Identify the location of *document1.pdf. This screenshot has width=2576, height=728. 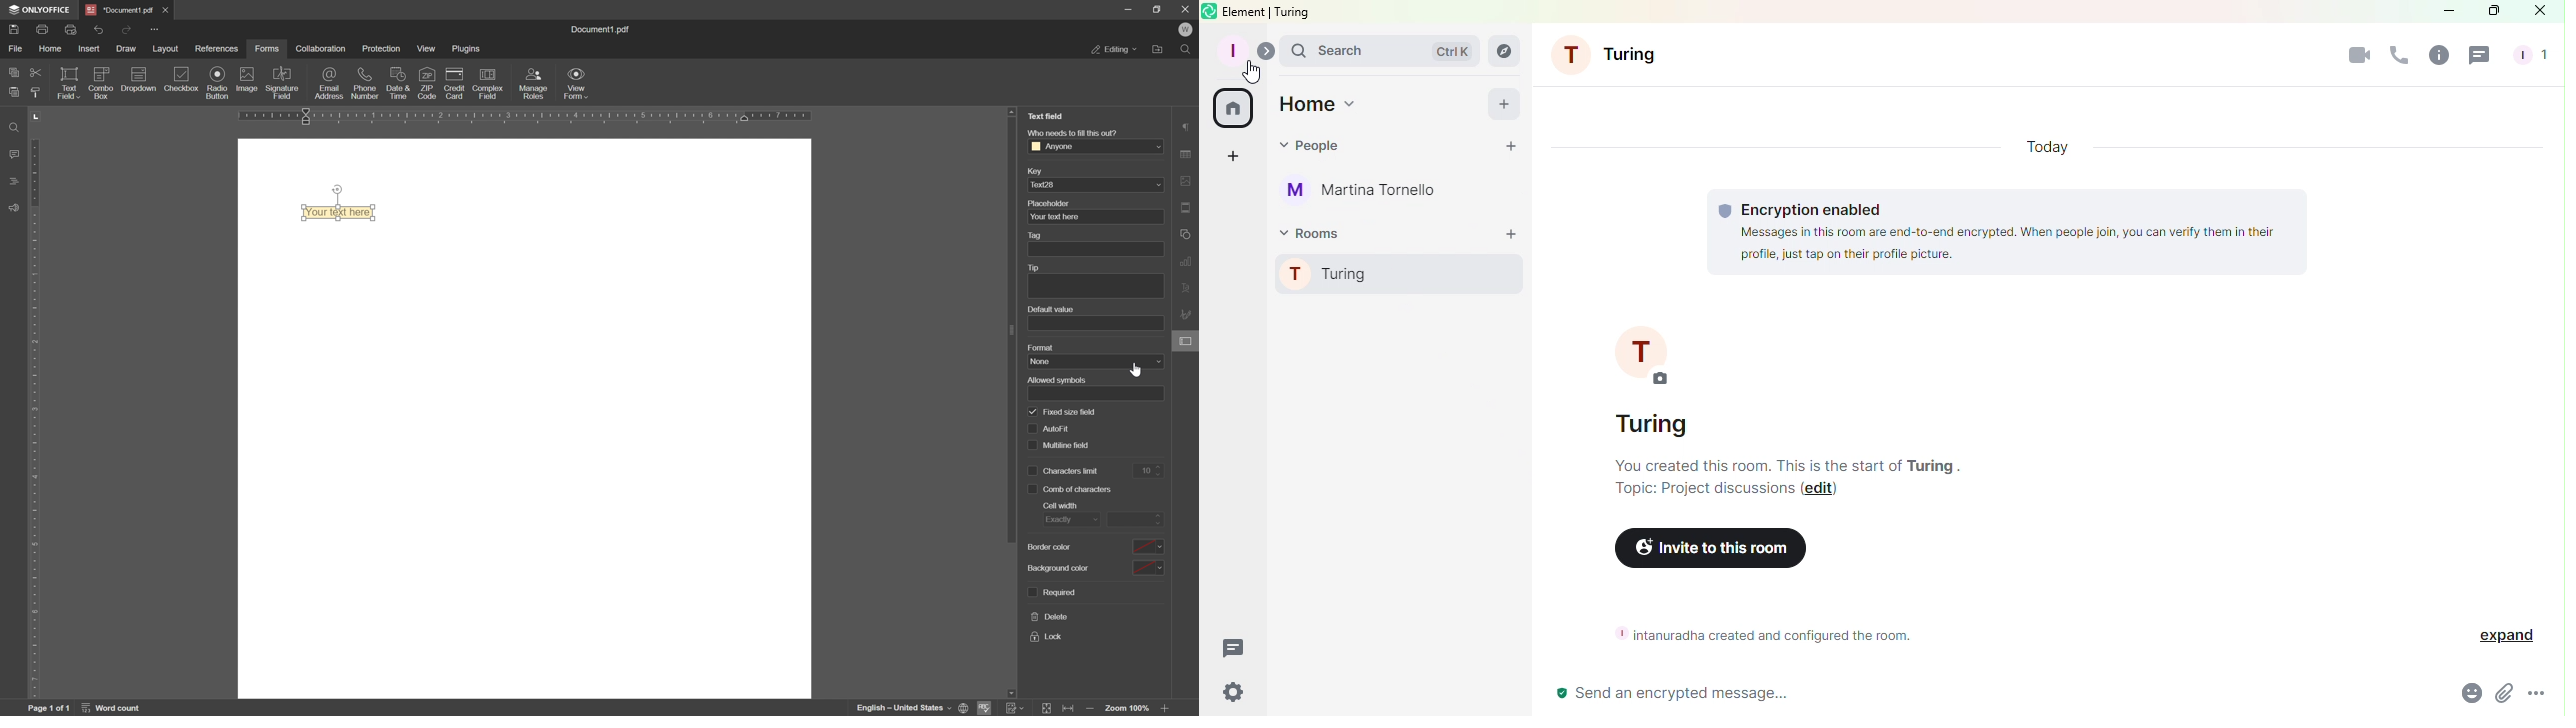
(118, 8).